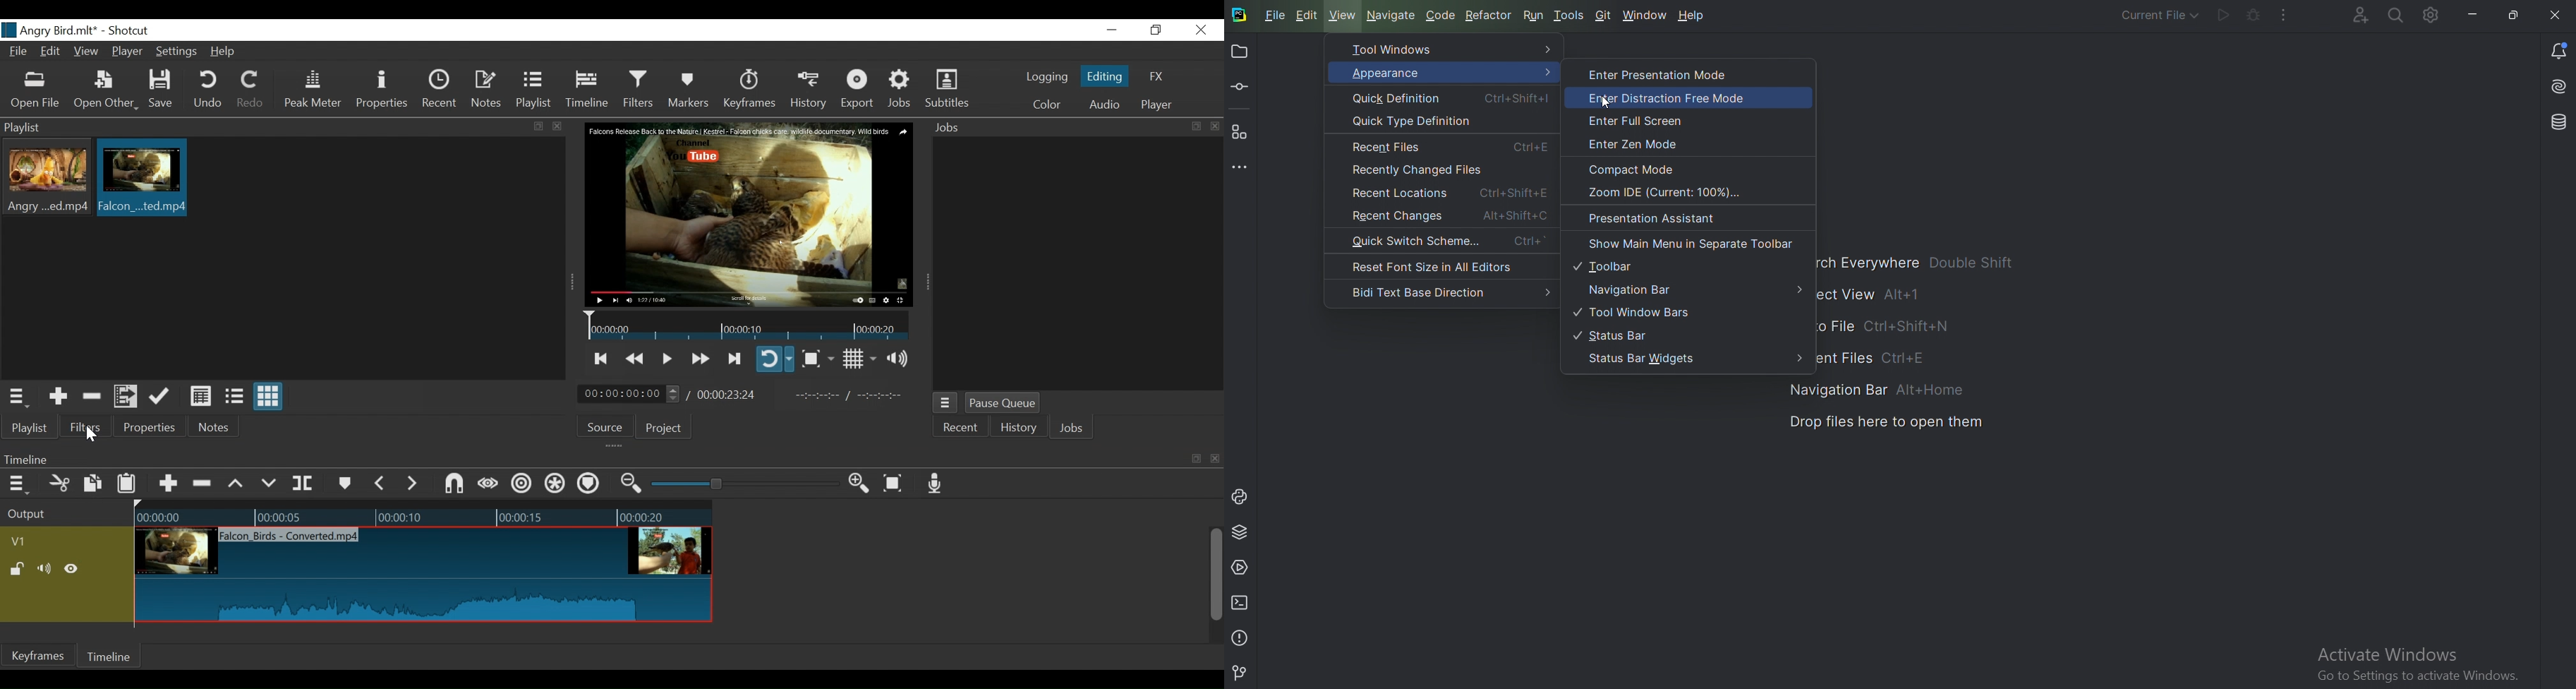  Describe the element at coordinates (251, 89) in the screenshot. I see `Redo` at that location.